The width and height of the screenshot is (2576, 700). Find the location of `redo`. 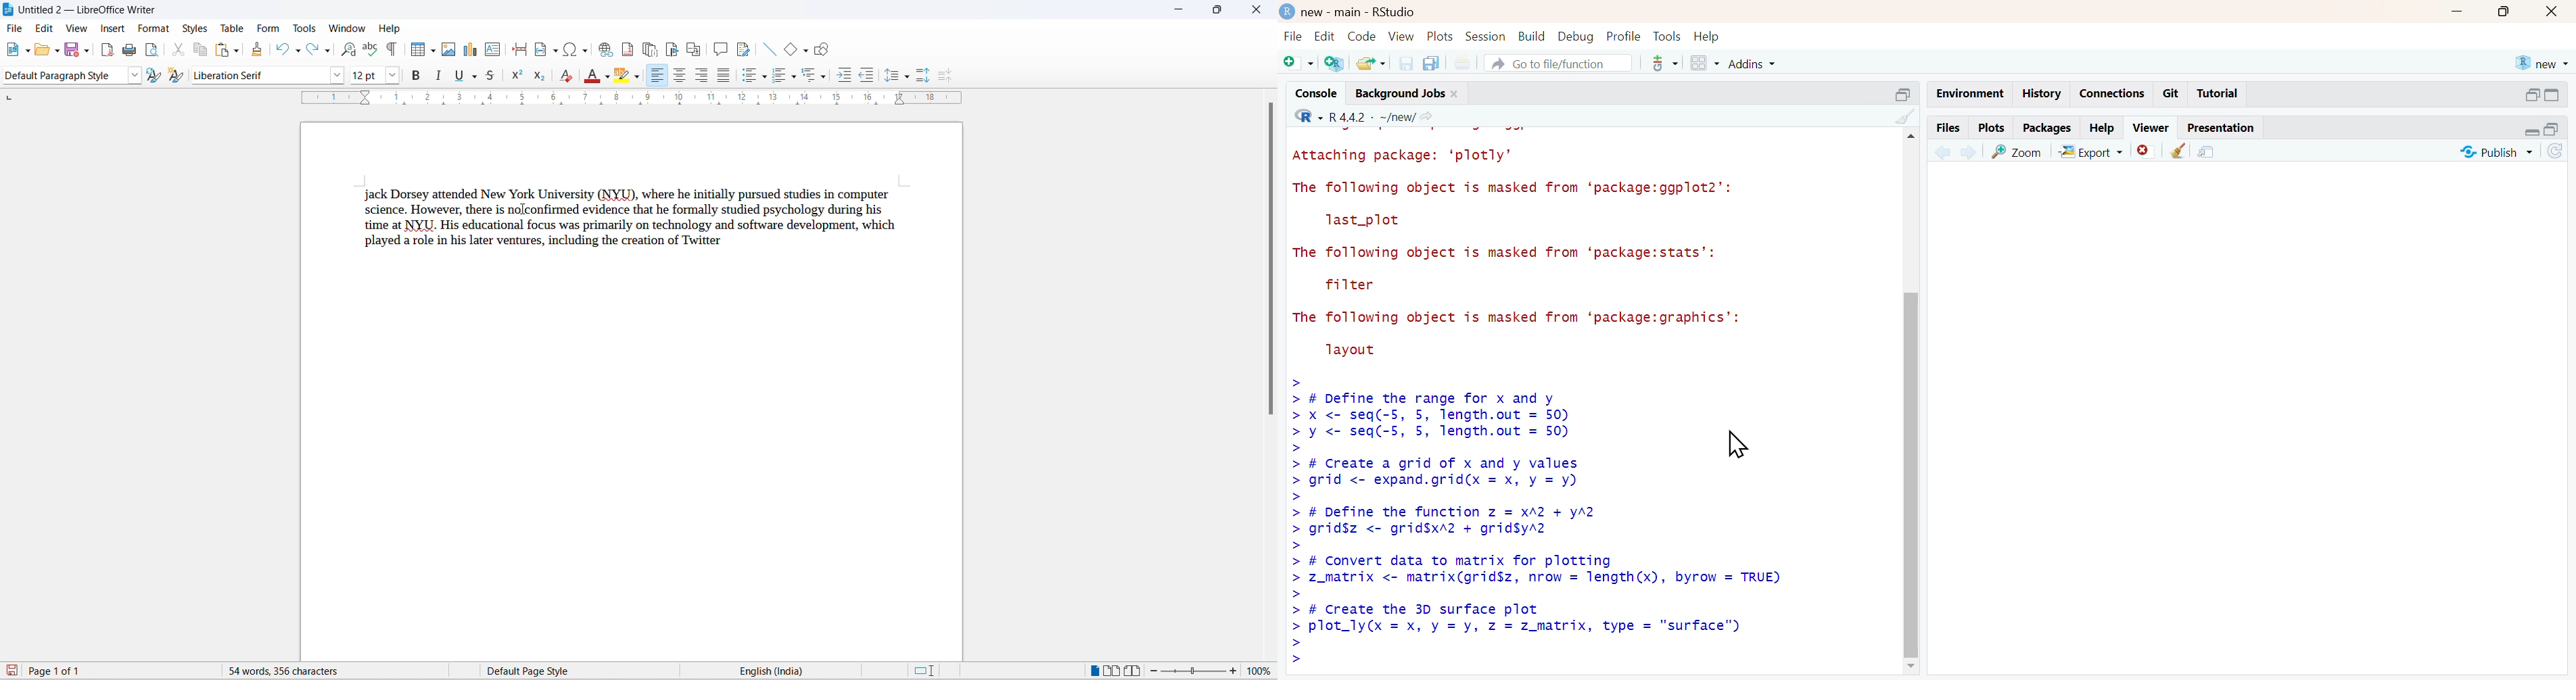

redo is located at coordinates (314, 48).